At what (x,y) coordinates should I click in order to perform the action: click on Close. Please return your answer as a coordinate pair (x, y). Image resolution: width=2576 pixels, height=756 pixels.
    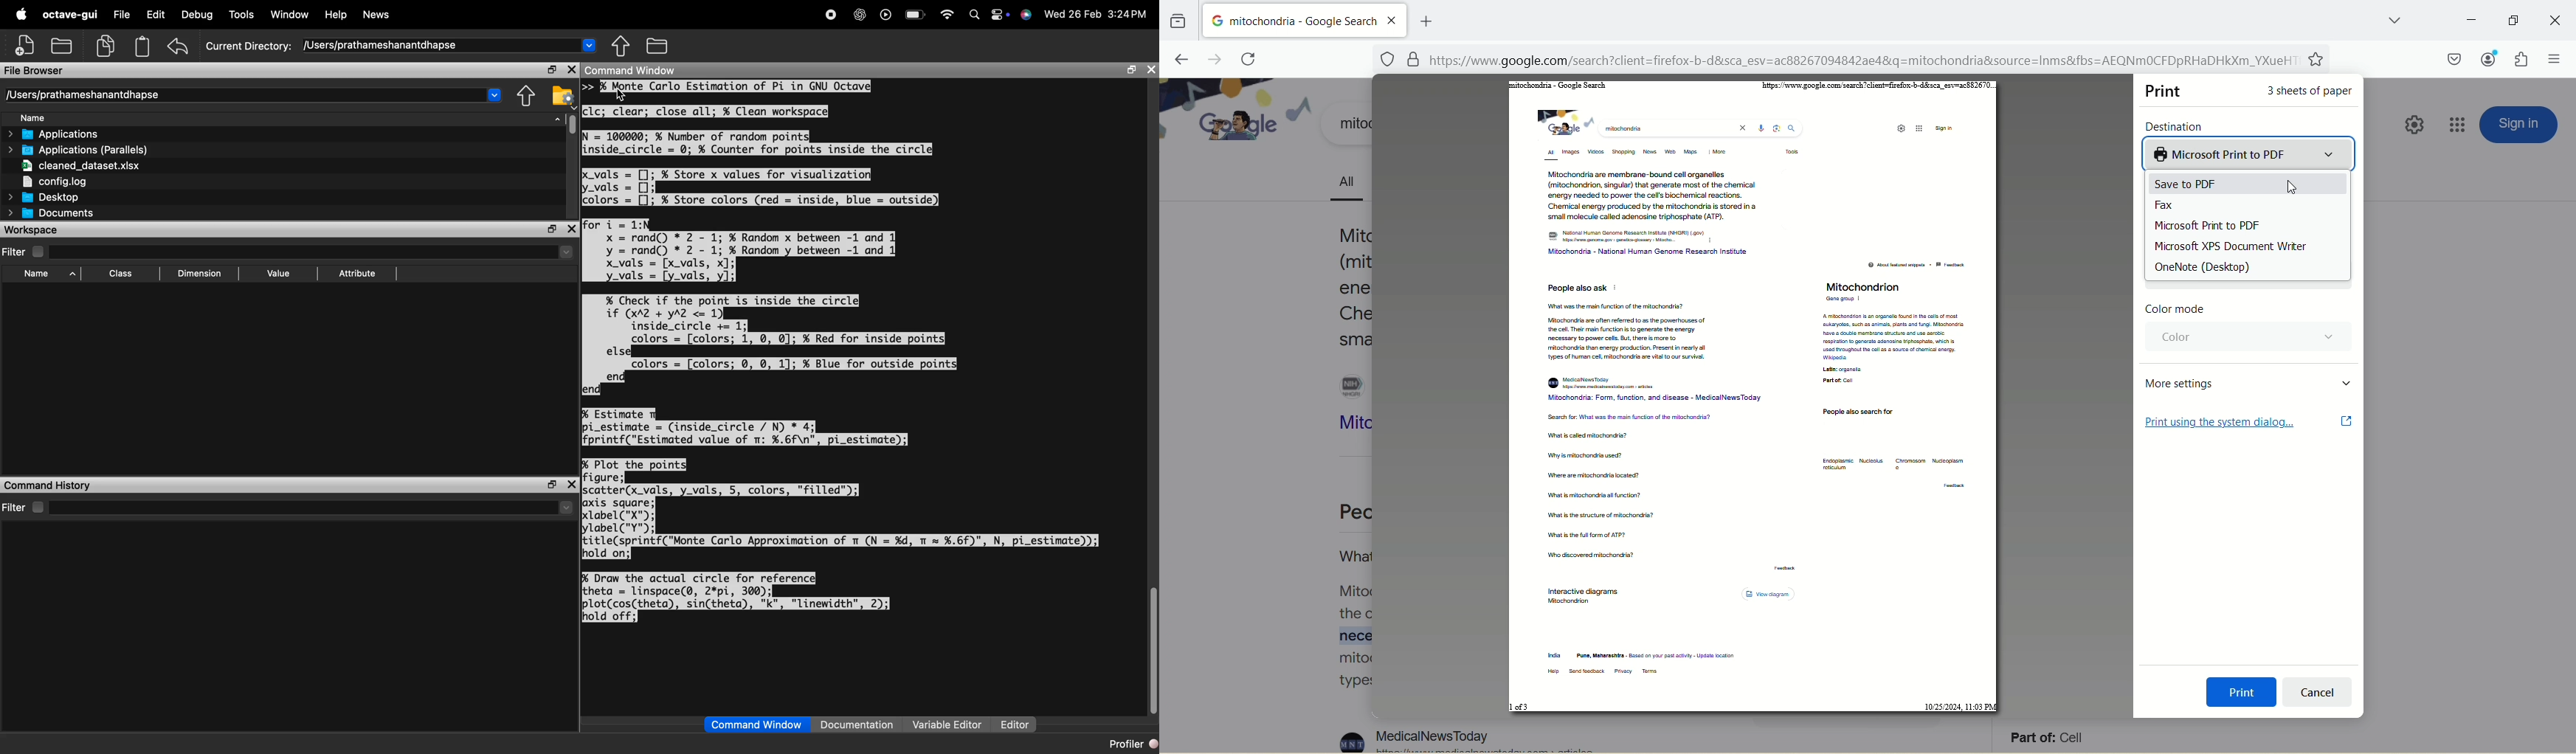
    Looking at the image, I should click on (572, 230).